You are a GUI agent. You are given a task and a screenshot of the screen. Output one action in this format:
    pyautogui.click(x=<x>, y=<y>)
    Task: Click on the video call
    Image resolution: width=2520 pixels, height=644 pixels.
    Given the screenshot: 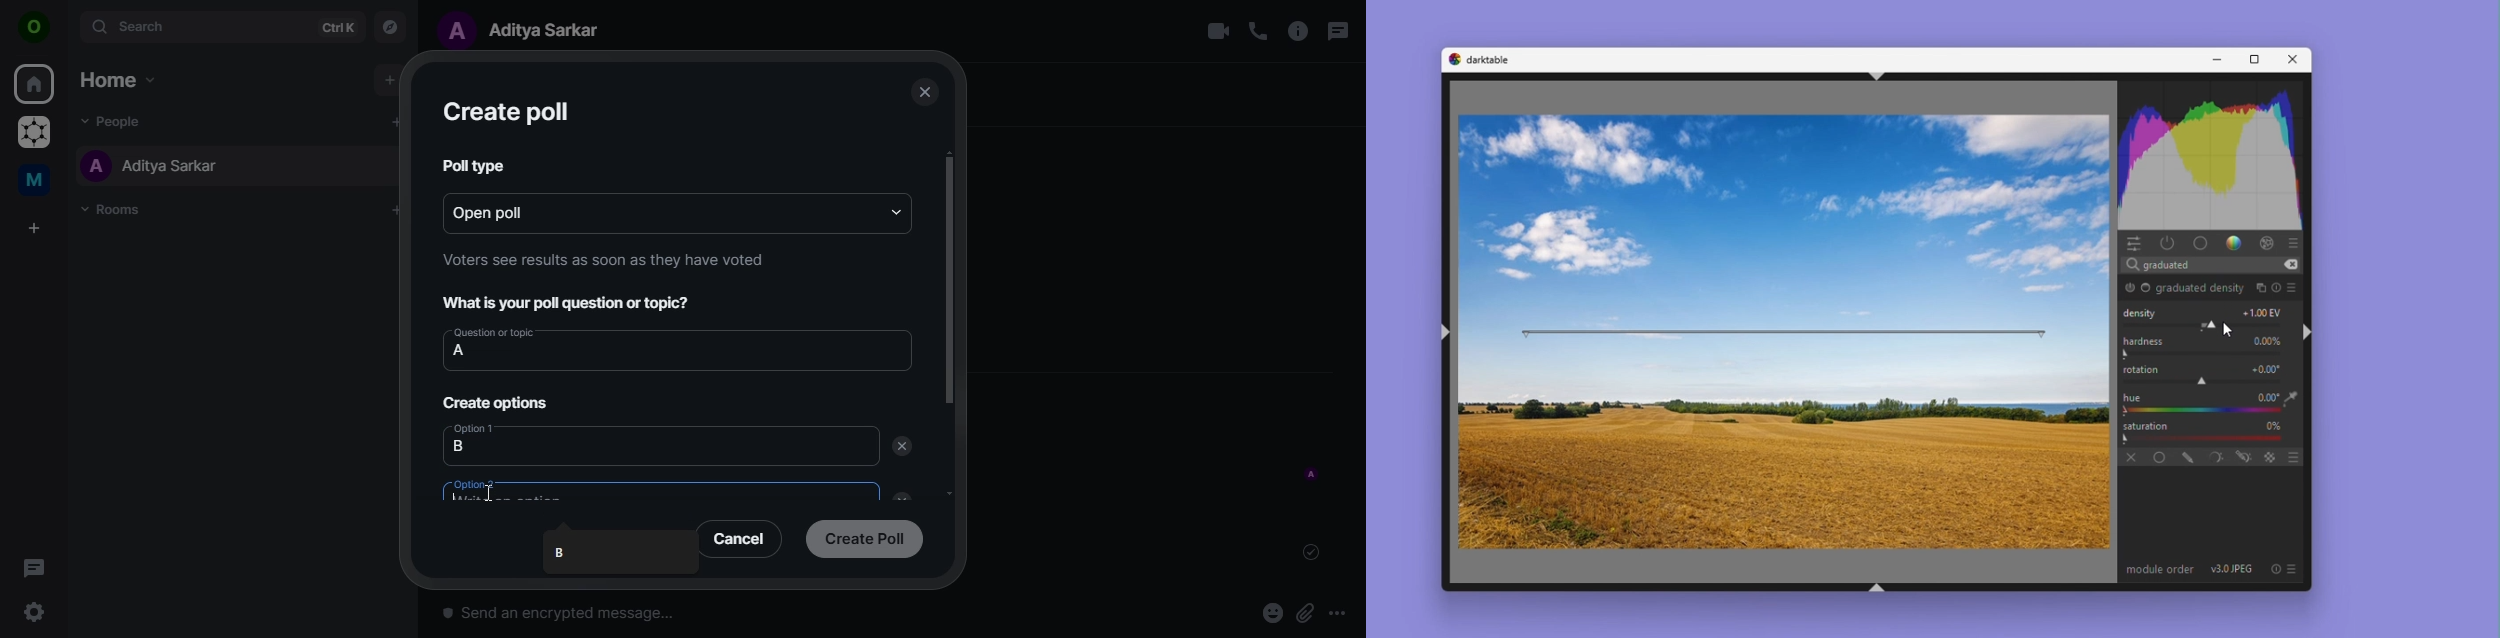 What is the action you would take?
    pyautogui.click(x=1217, y=31)
    